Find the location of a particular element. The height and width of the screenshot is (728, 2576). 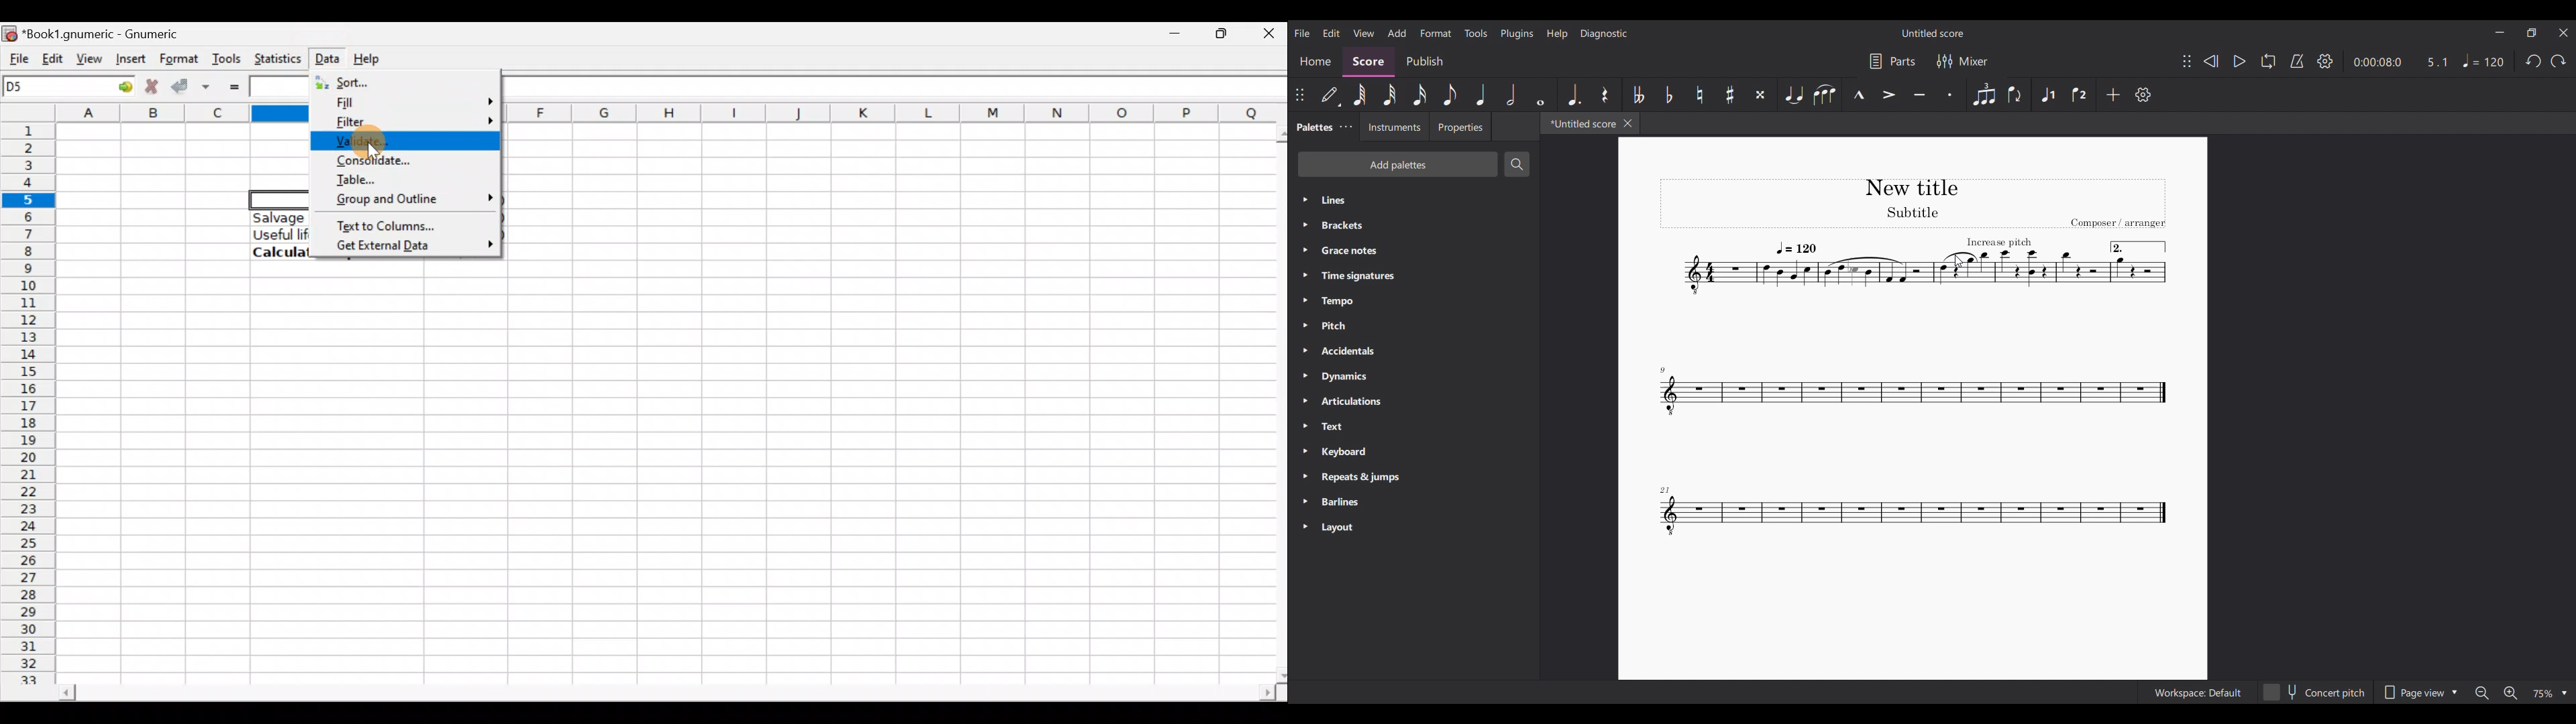

Scroll bar is located at coordinates (1273, 402).